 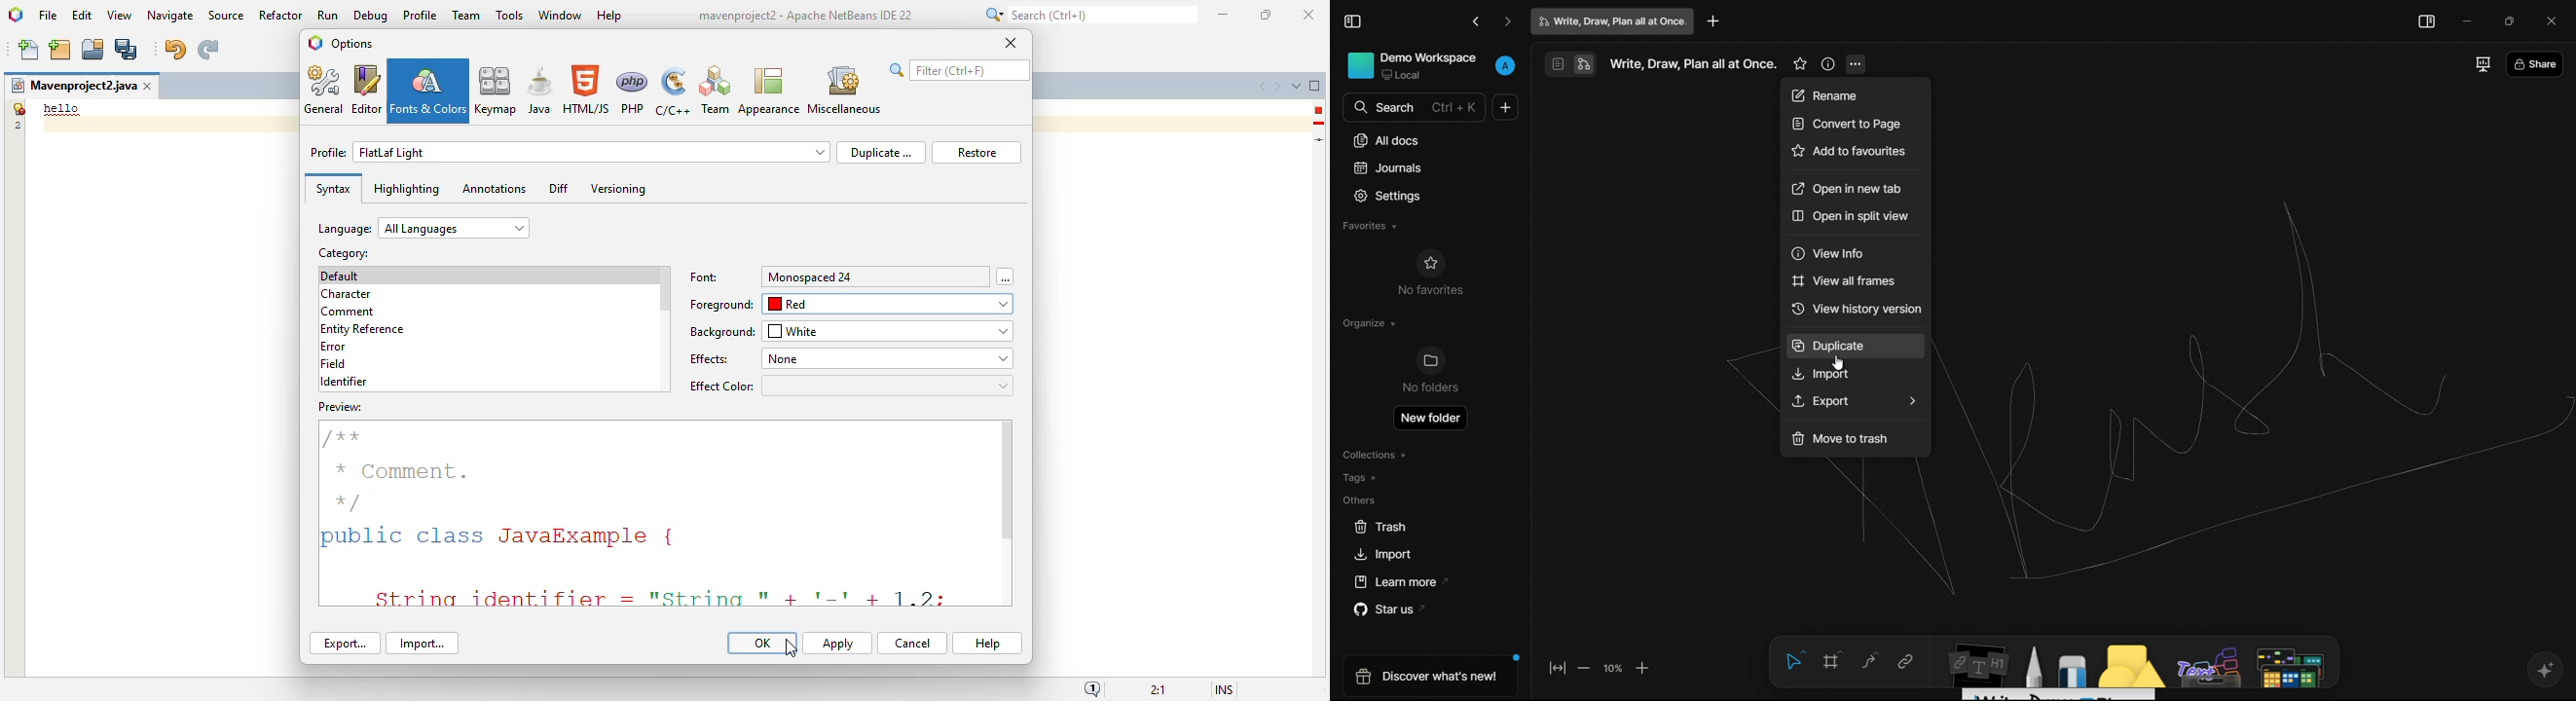 I want to click on No folder, so click(x=1429, y=387).